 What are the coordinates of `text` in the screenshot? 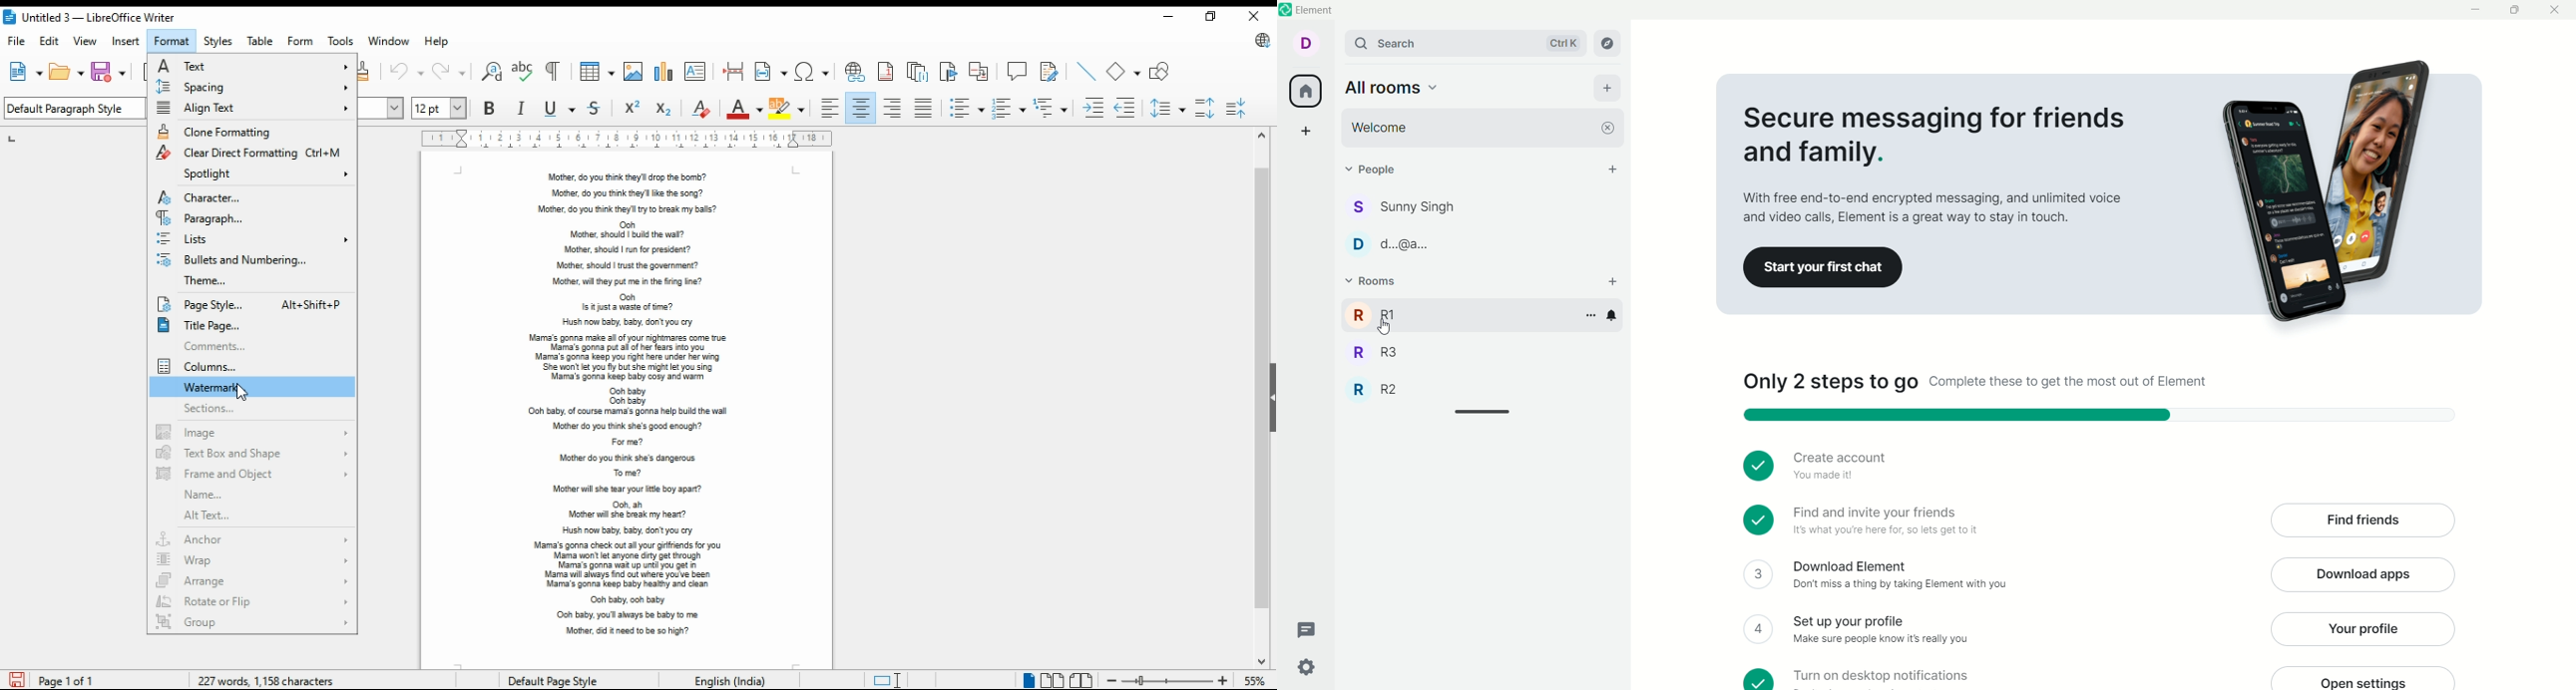 It's located at (626, 400).